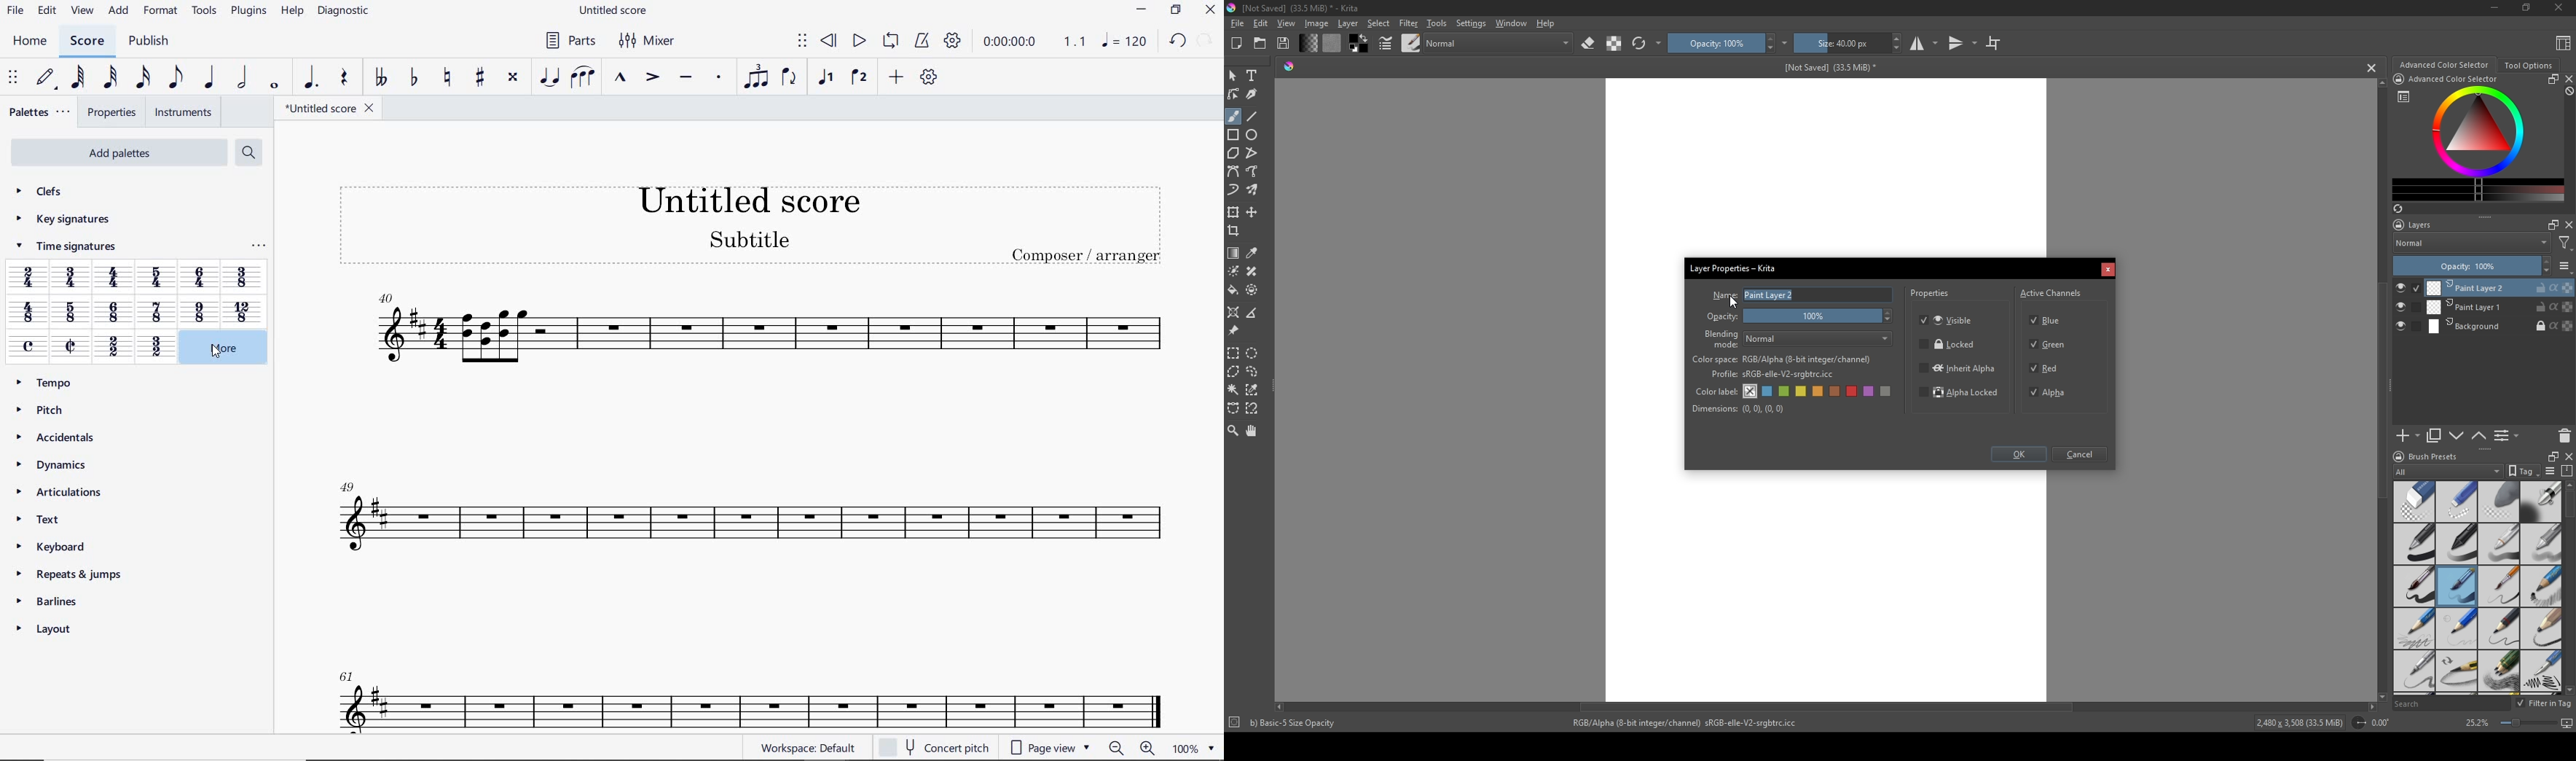 The height and width of the screenshot is (784, 2576). Describe the element at coordinates (1802, 391) in the screenshot. I see `lemon` at that location.